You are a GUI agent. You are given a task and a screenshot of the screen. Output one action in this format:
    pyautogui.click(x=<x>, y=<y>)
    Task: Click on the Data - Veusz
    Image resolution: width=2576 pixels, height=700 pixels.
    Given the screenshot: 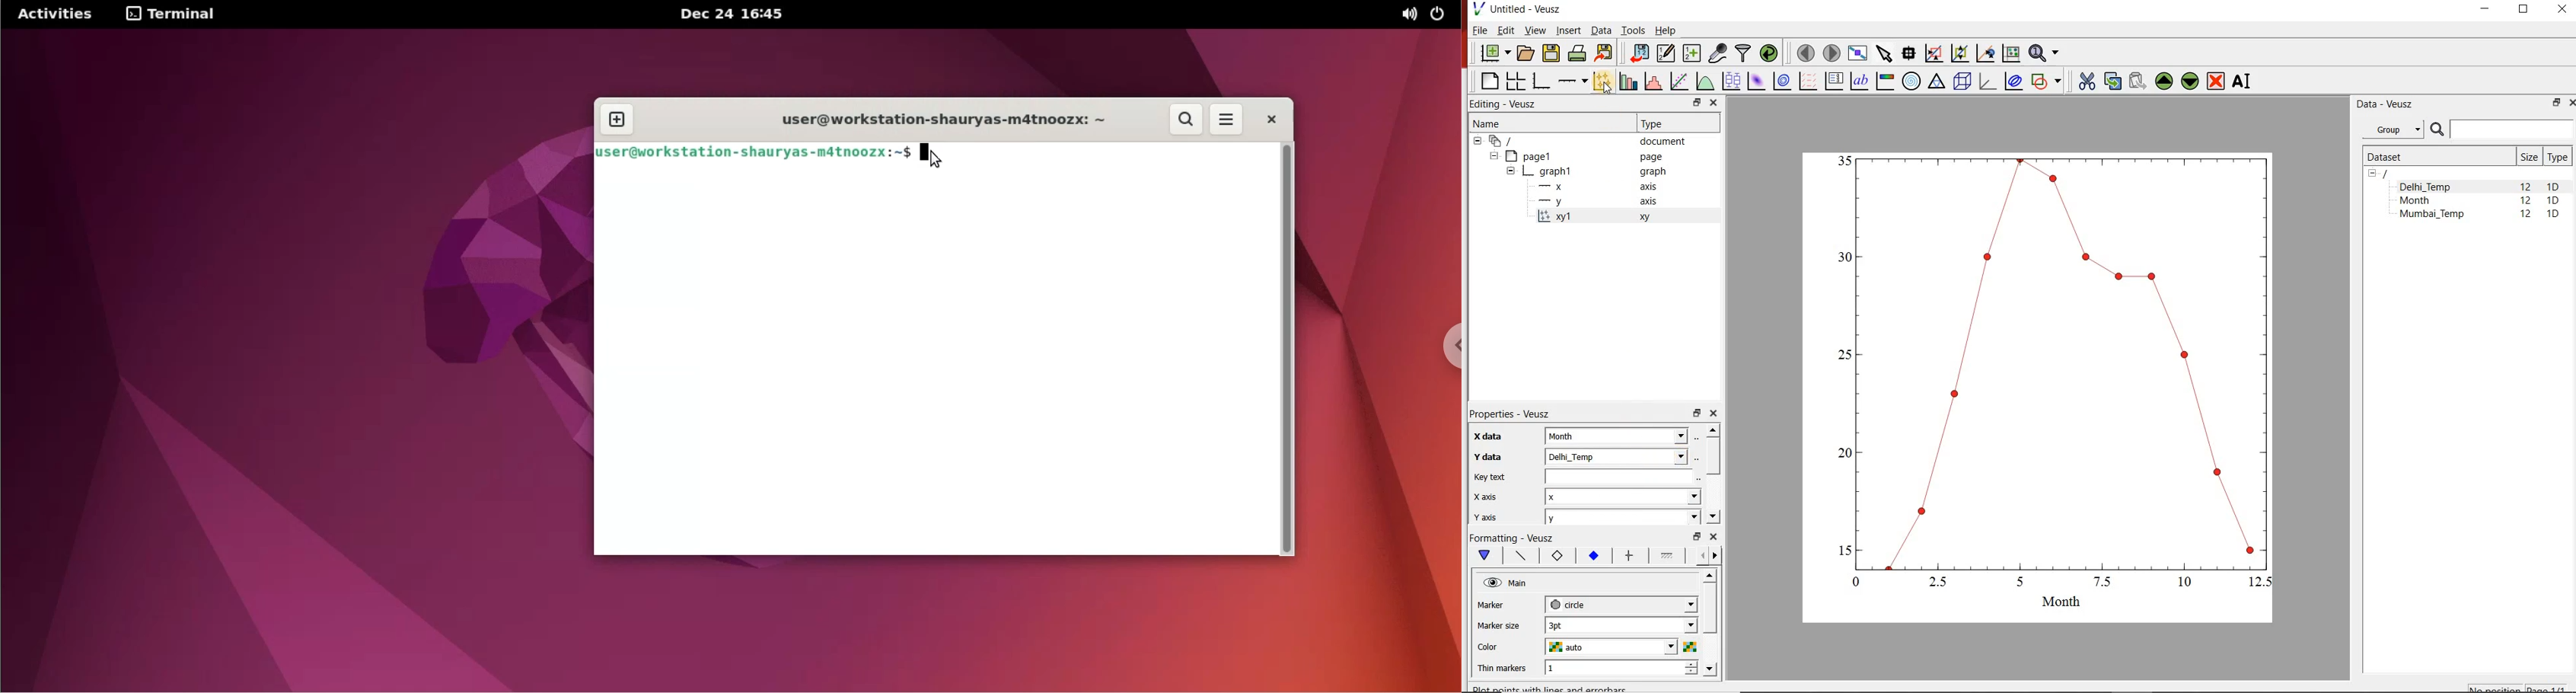 What is the action you would take?
    pyautogui.click(x=2387, y=104)
    